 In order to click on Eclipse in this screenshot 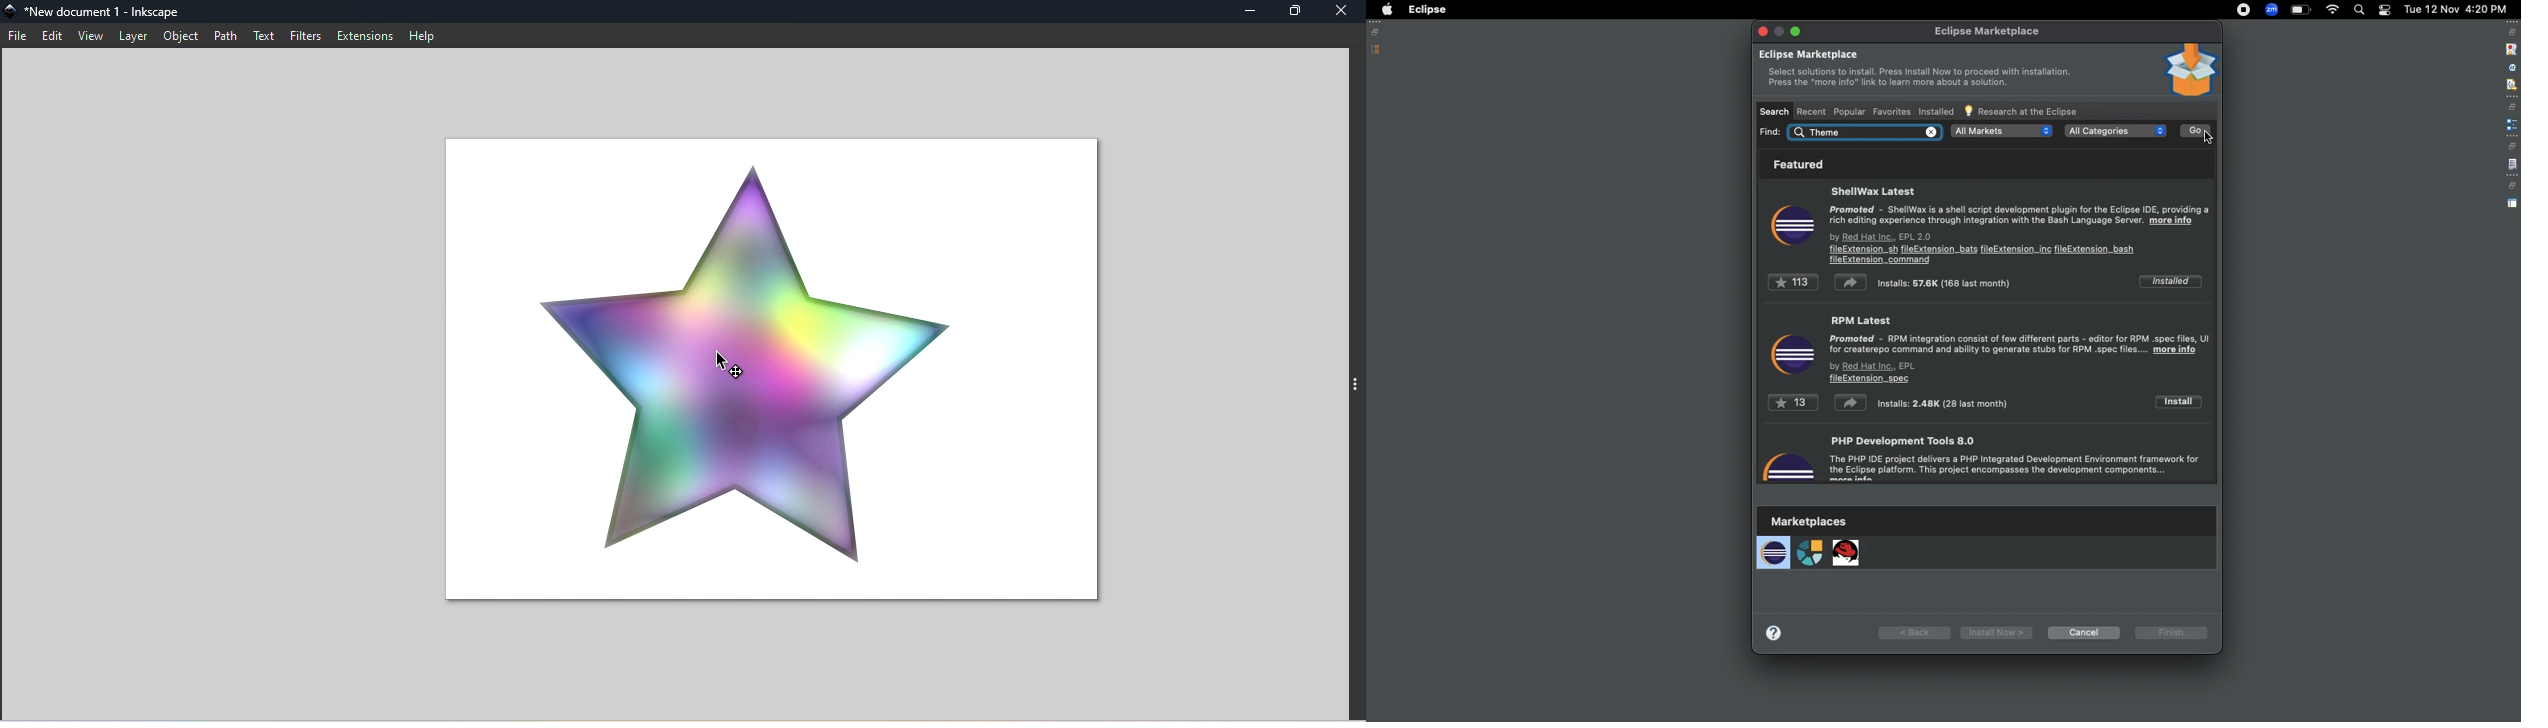, I will do `click(1427, 10)`.